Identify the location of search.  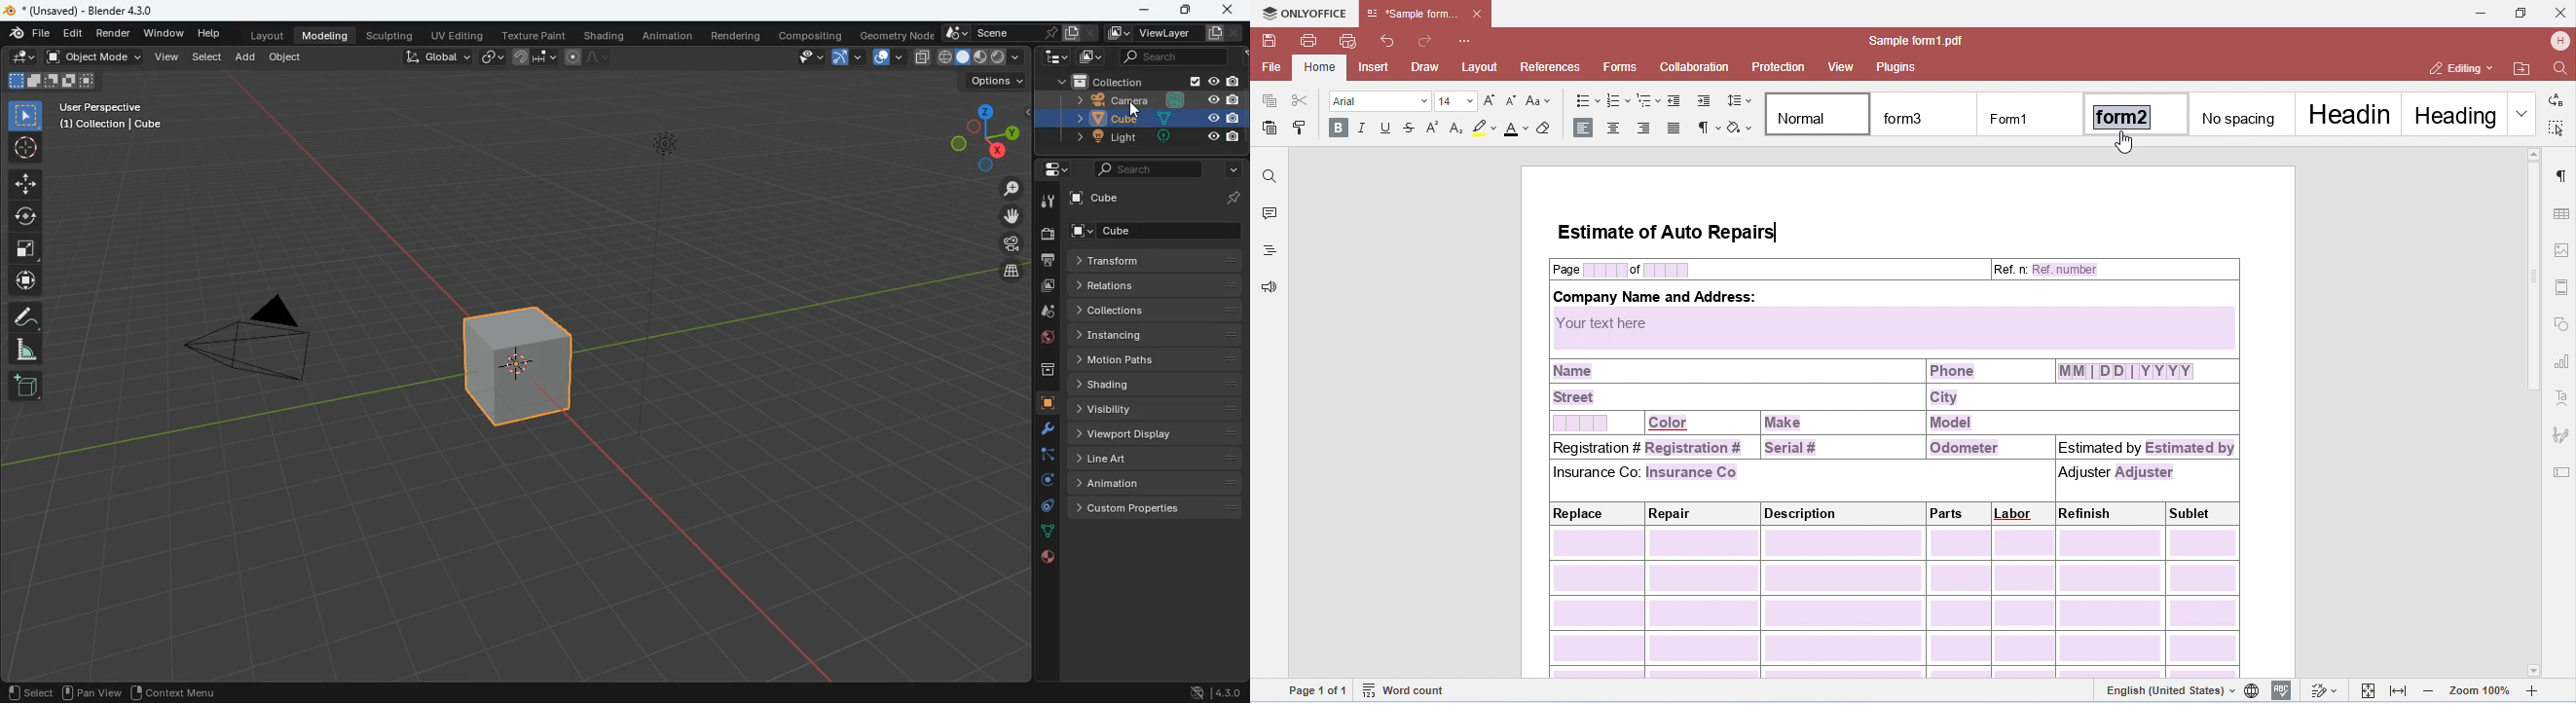
(1150, 170).